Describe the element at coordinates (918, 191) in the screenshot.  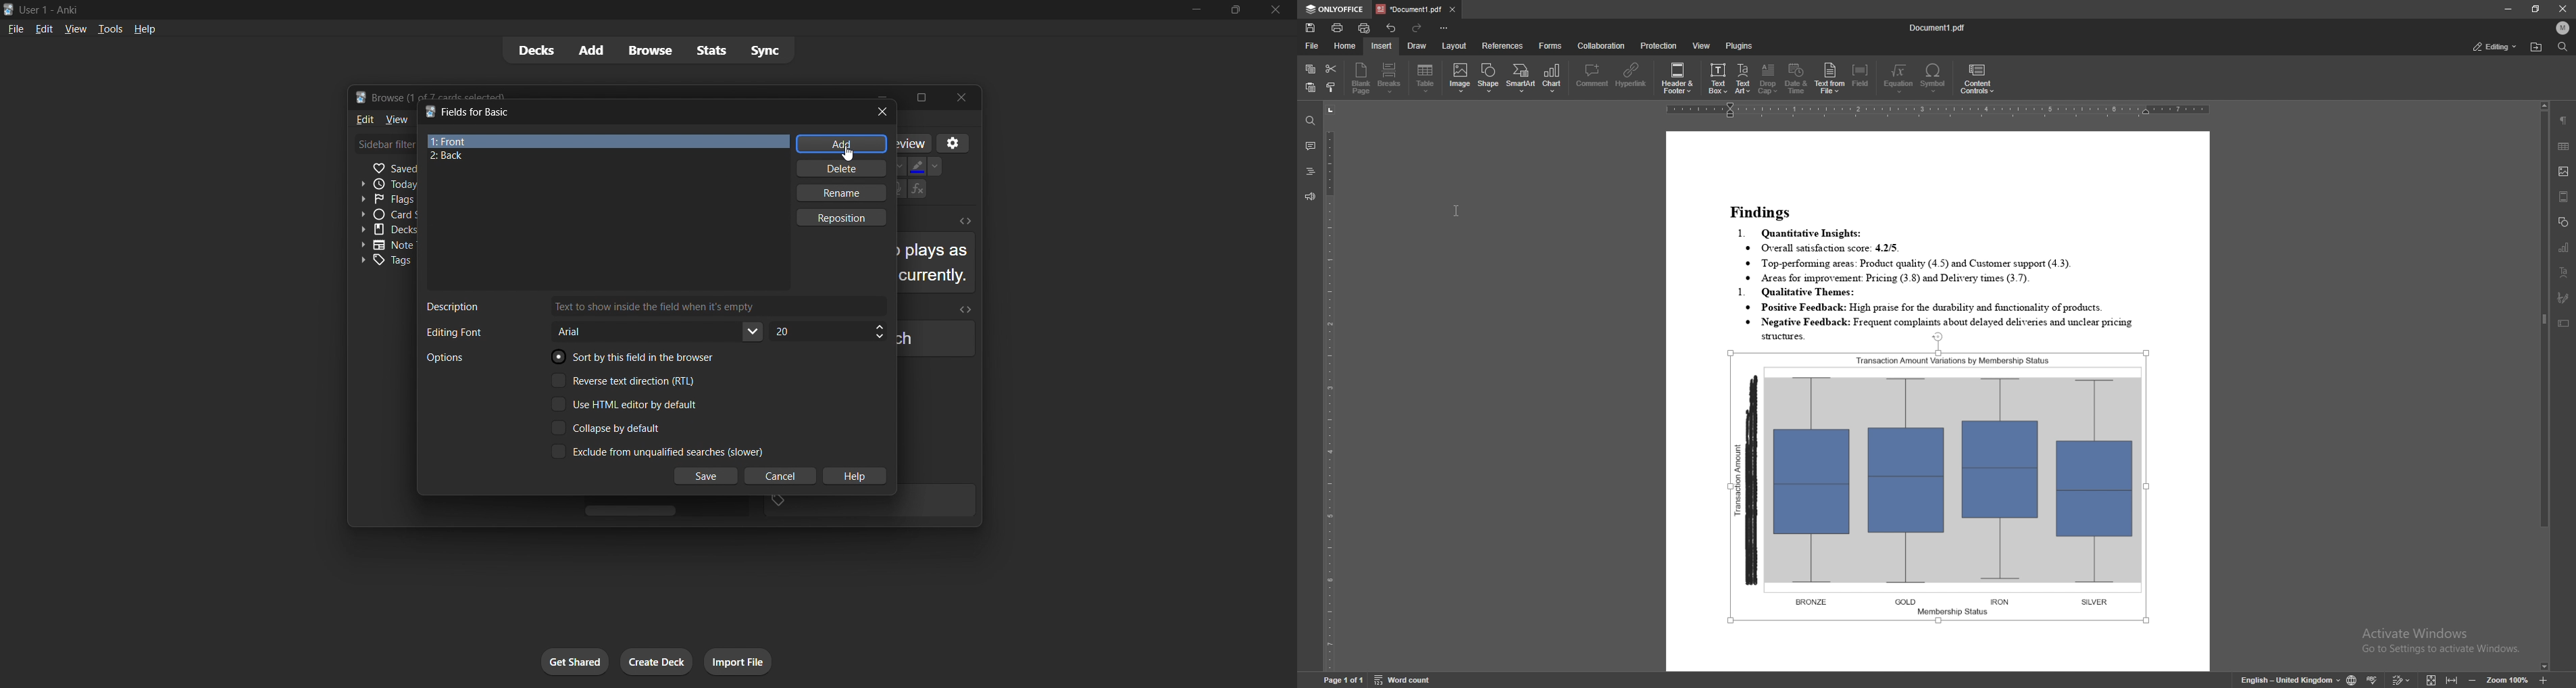
I see `Functions` at that location.